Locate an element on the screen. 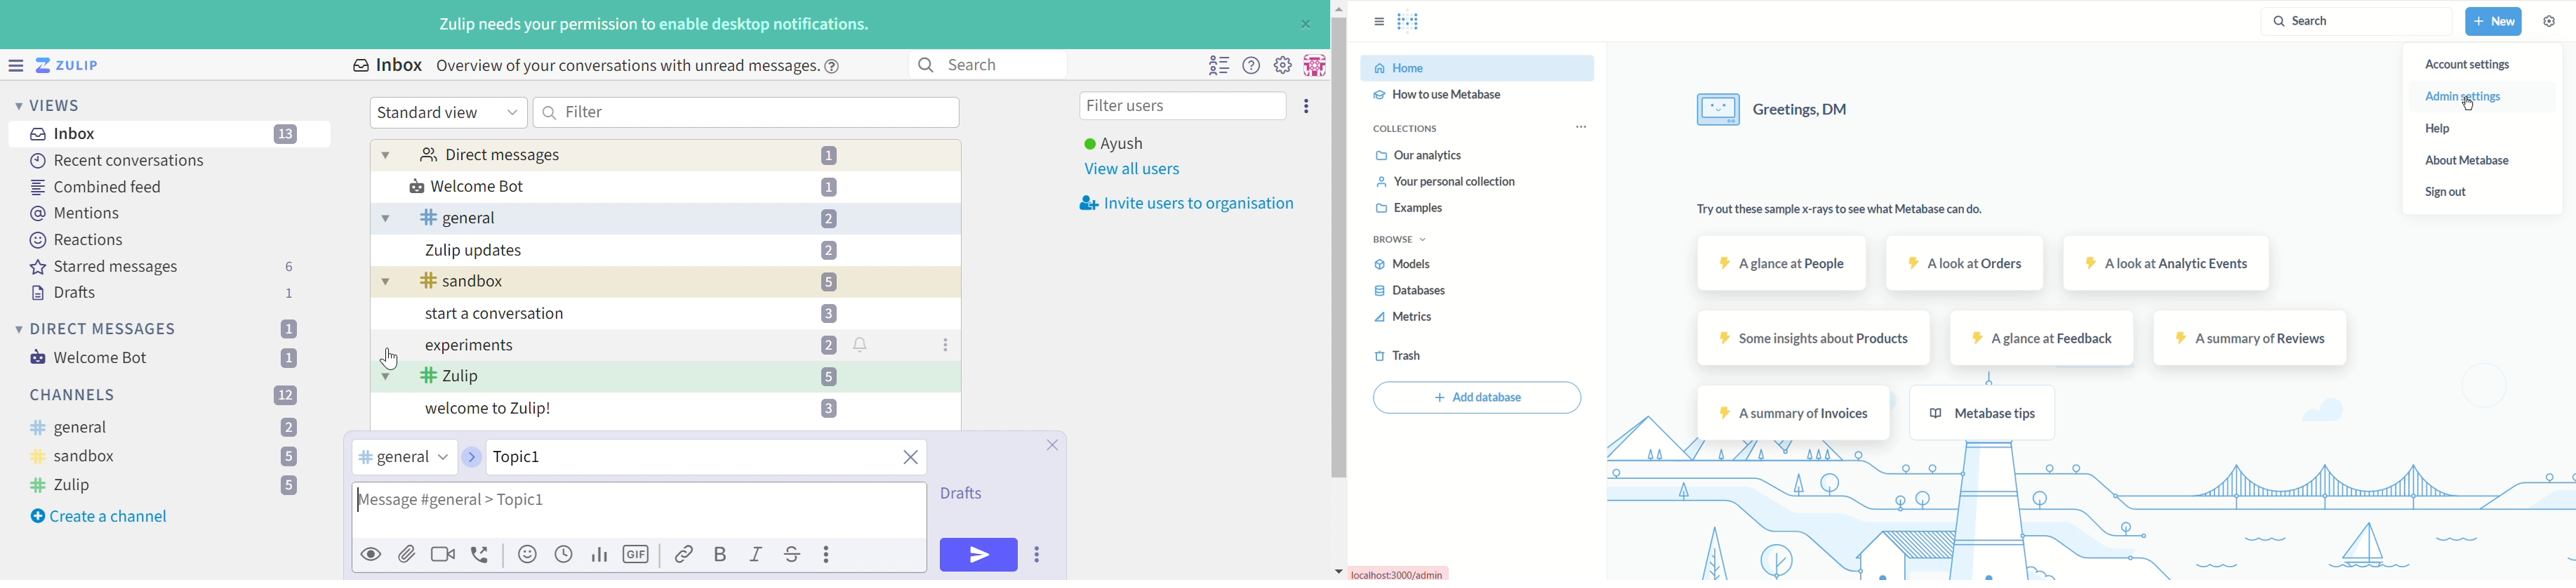 The image size is (2576, 588). cursor is located at coordinates (2470, 104).